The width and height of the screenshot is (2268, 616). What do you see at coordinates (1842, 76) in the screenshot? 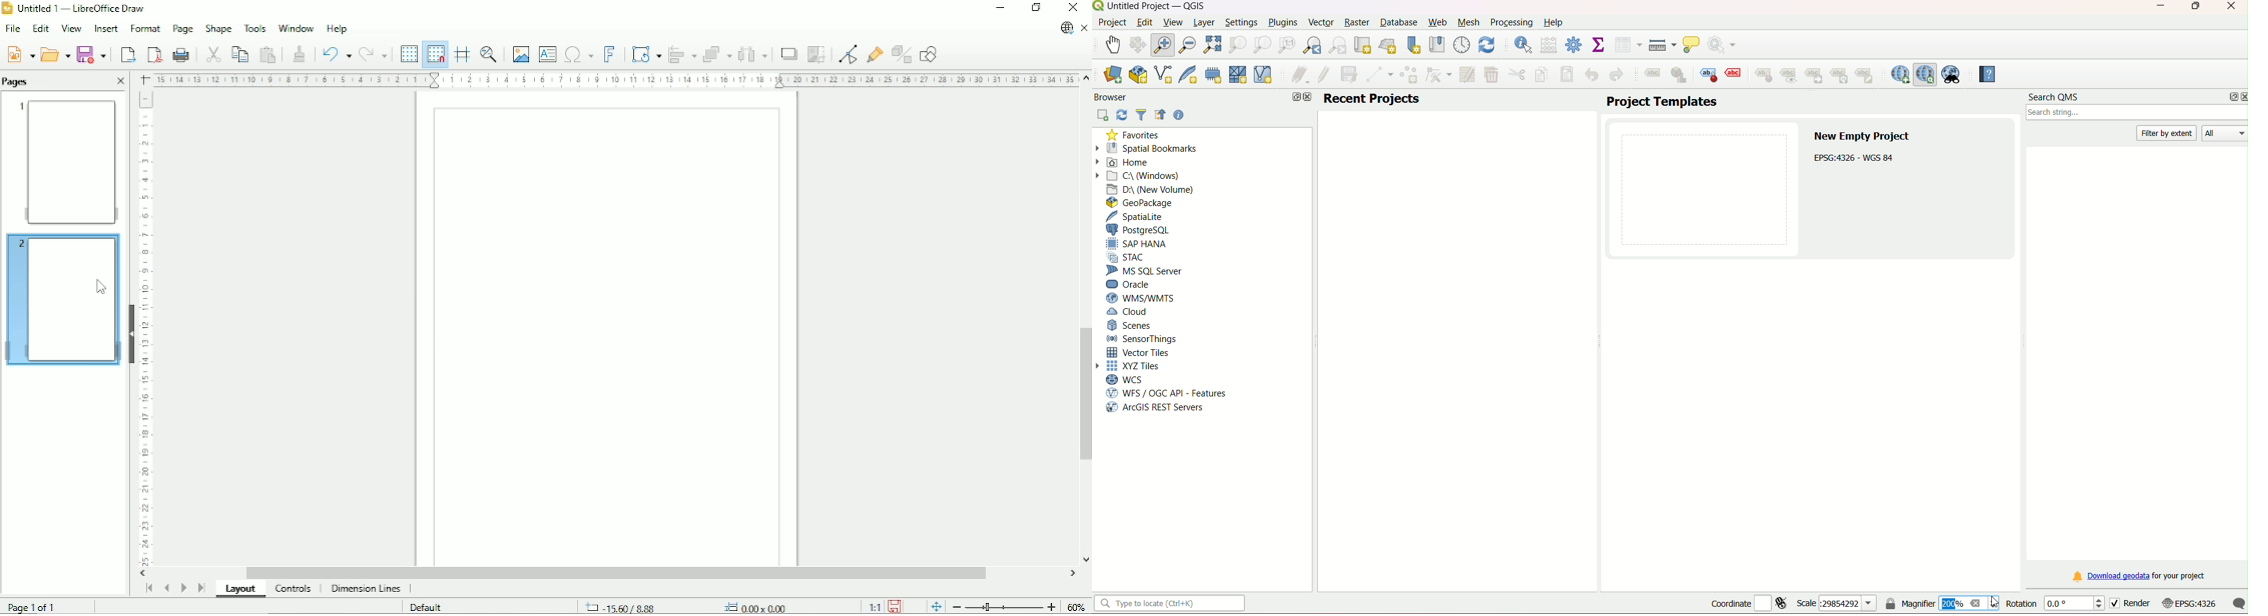
I see `rotate label` at bounding box center [1842, 76].